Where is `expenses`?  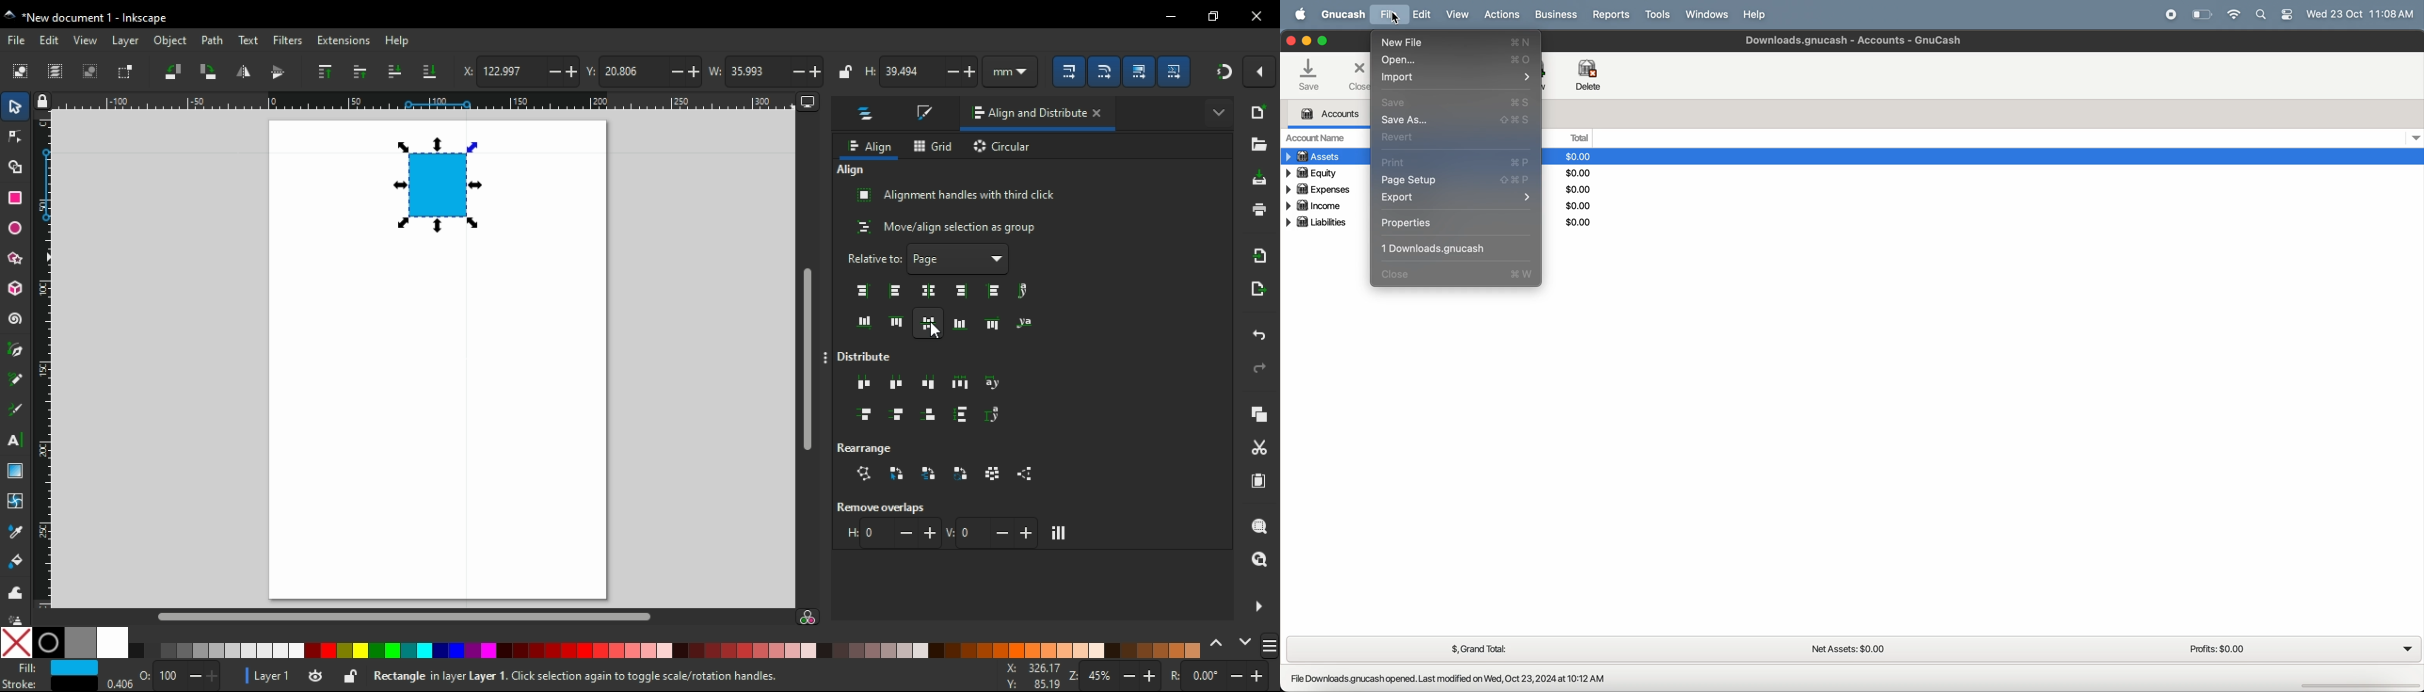
expenses is located at coordinates (1317, 189).